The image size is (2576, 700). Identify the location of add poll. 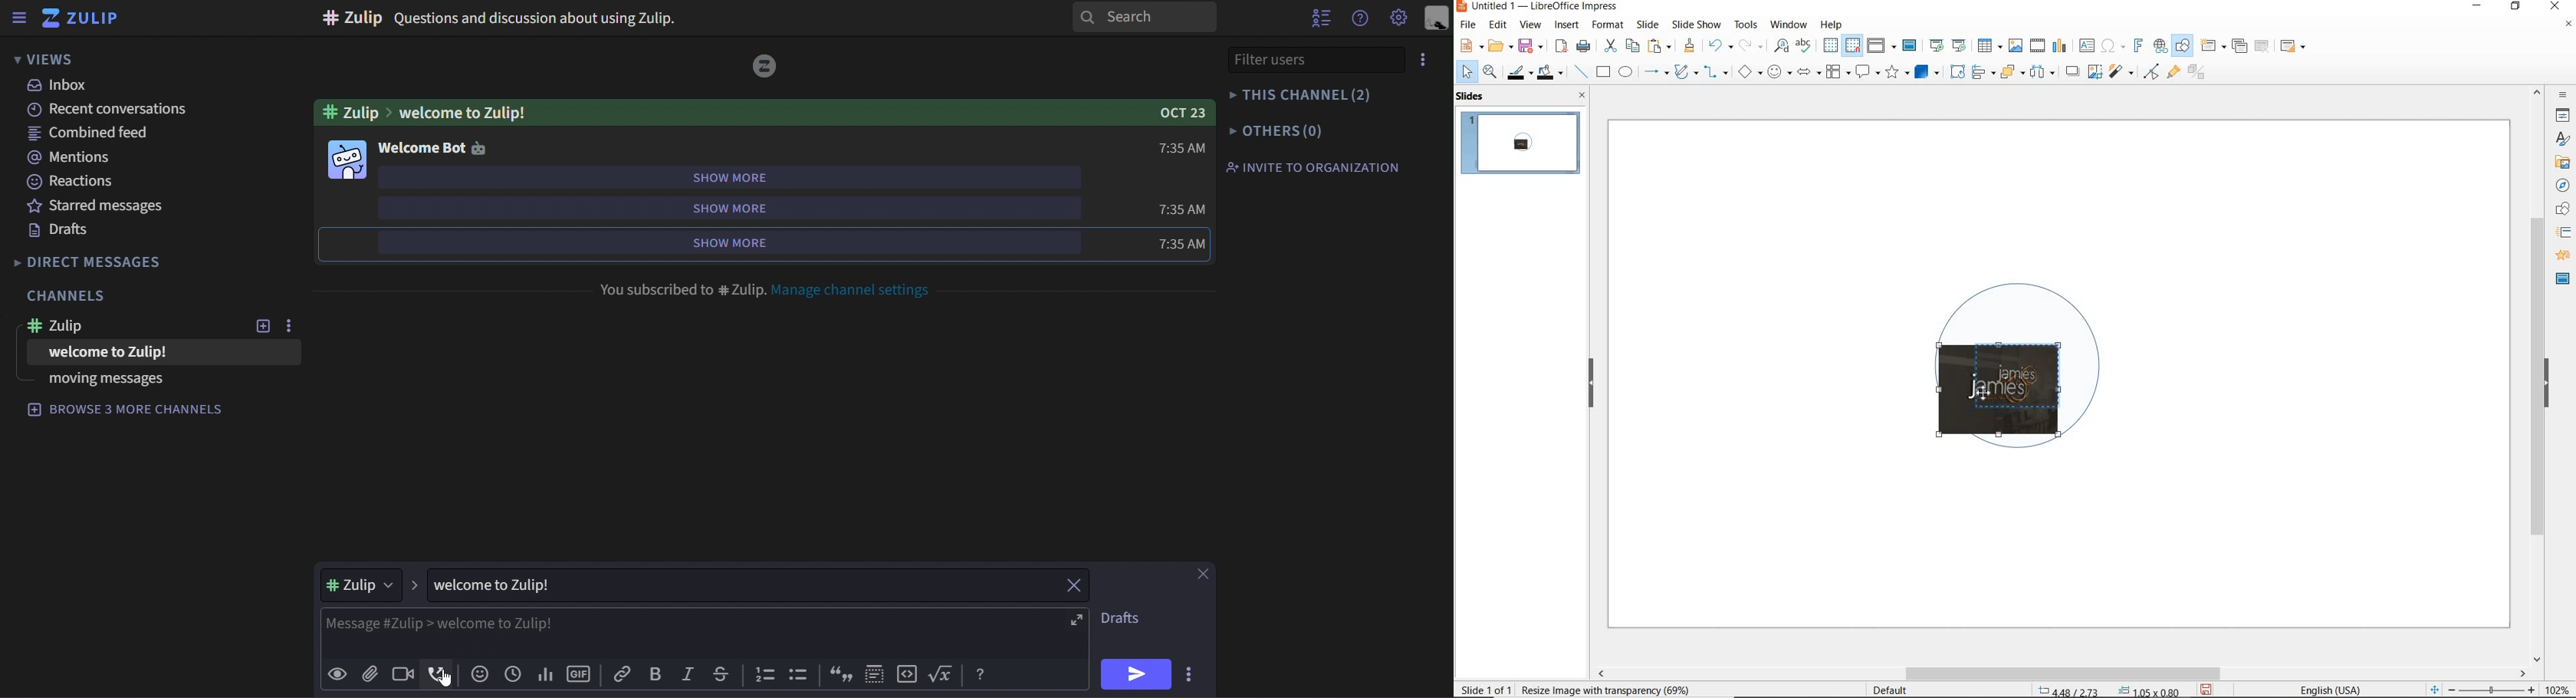
(544, 674).